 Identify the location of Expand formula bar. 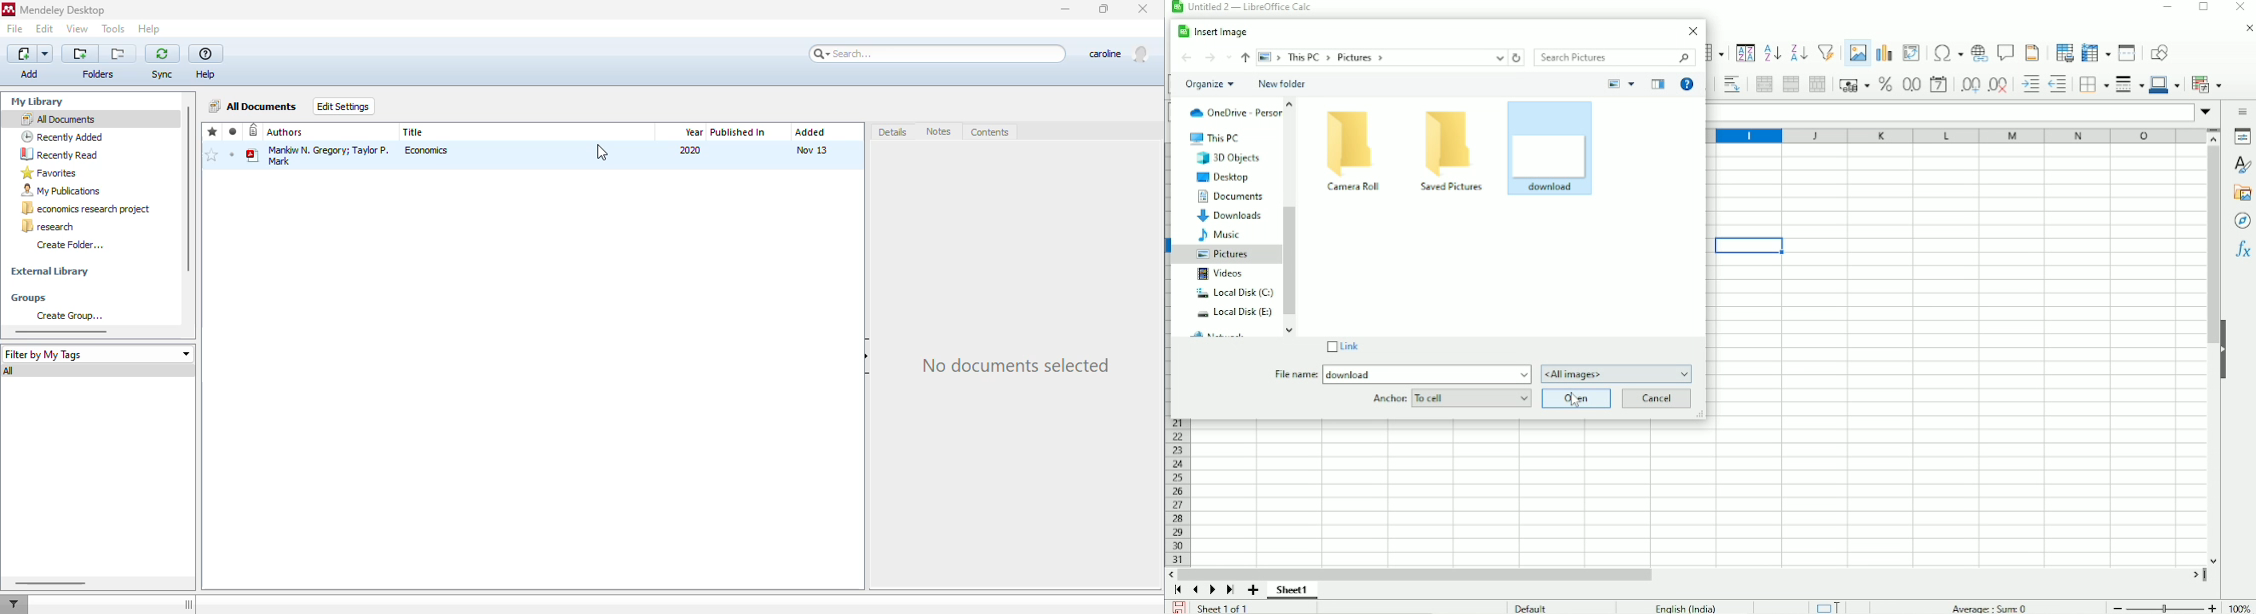
(2206, 111).